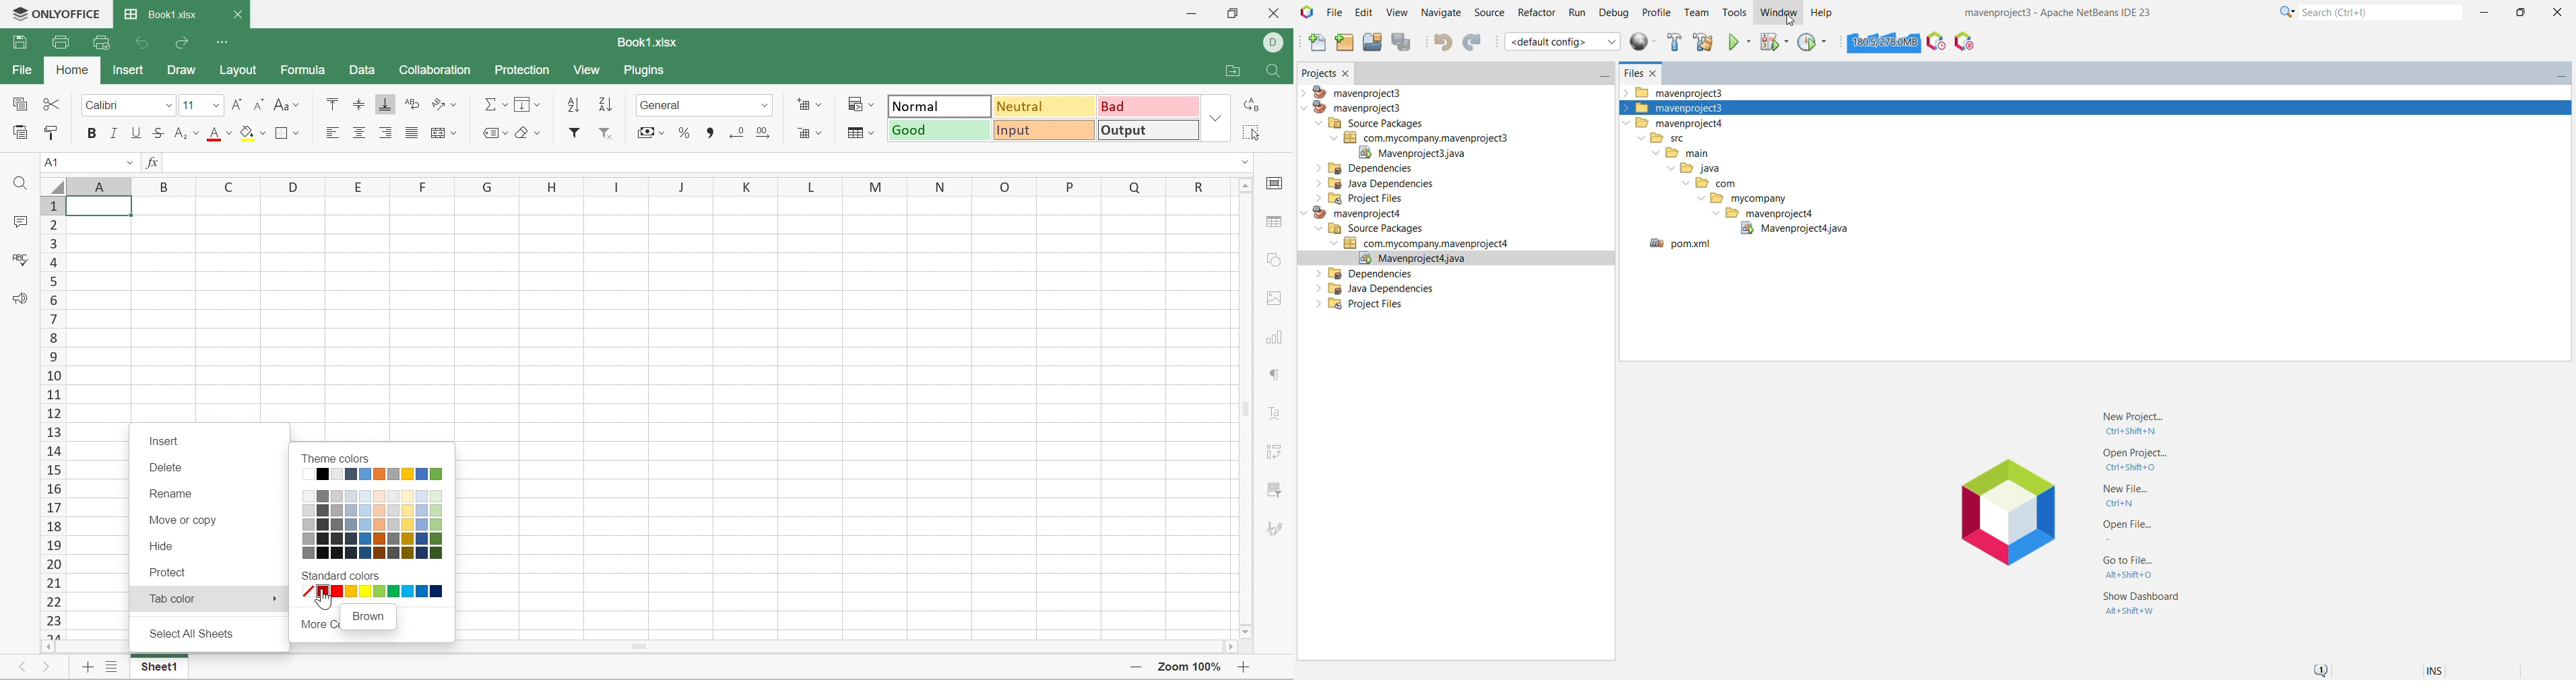  Describe the element at coordinates (1245, 669) in the screenshot. I see `Zoom in` at that location.